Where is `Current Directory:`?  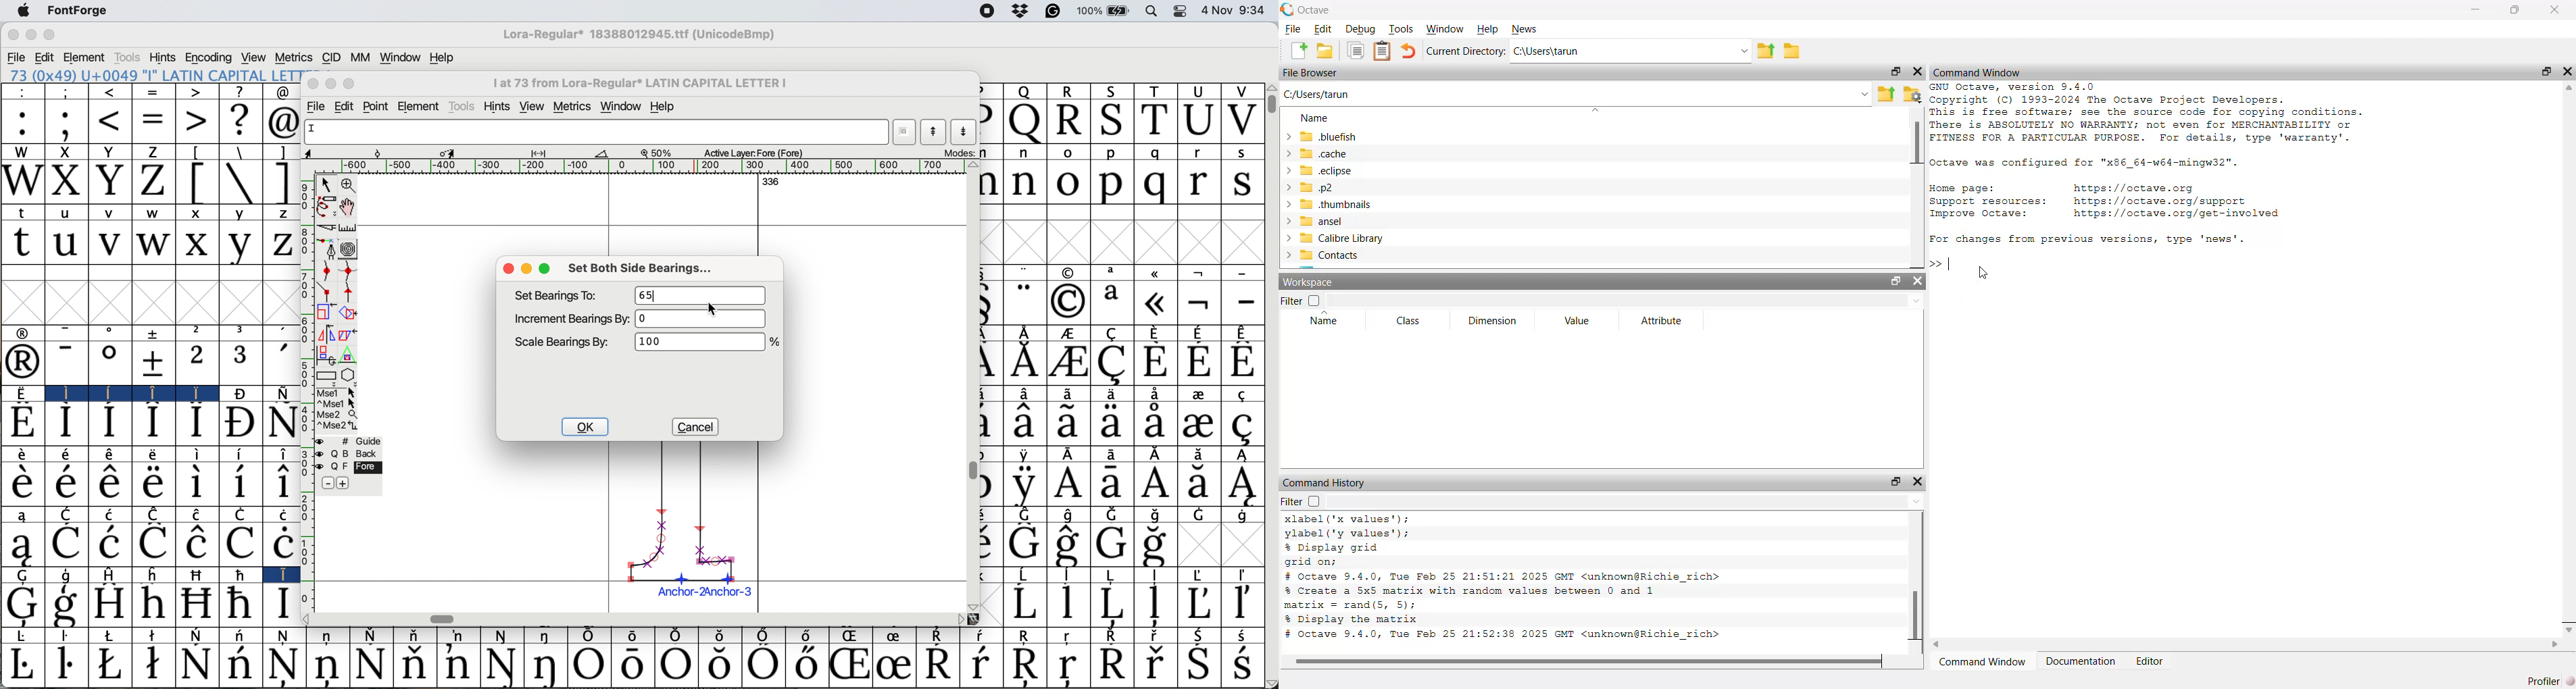
Current Directory: is located at coordinates (1467, 50).